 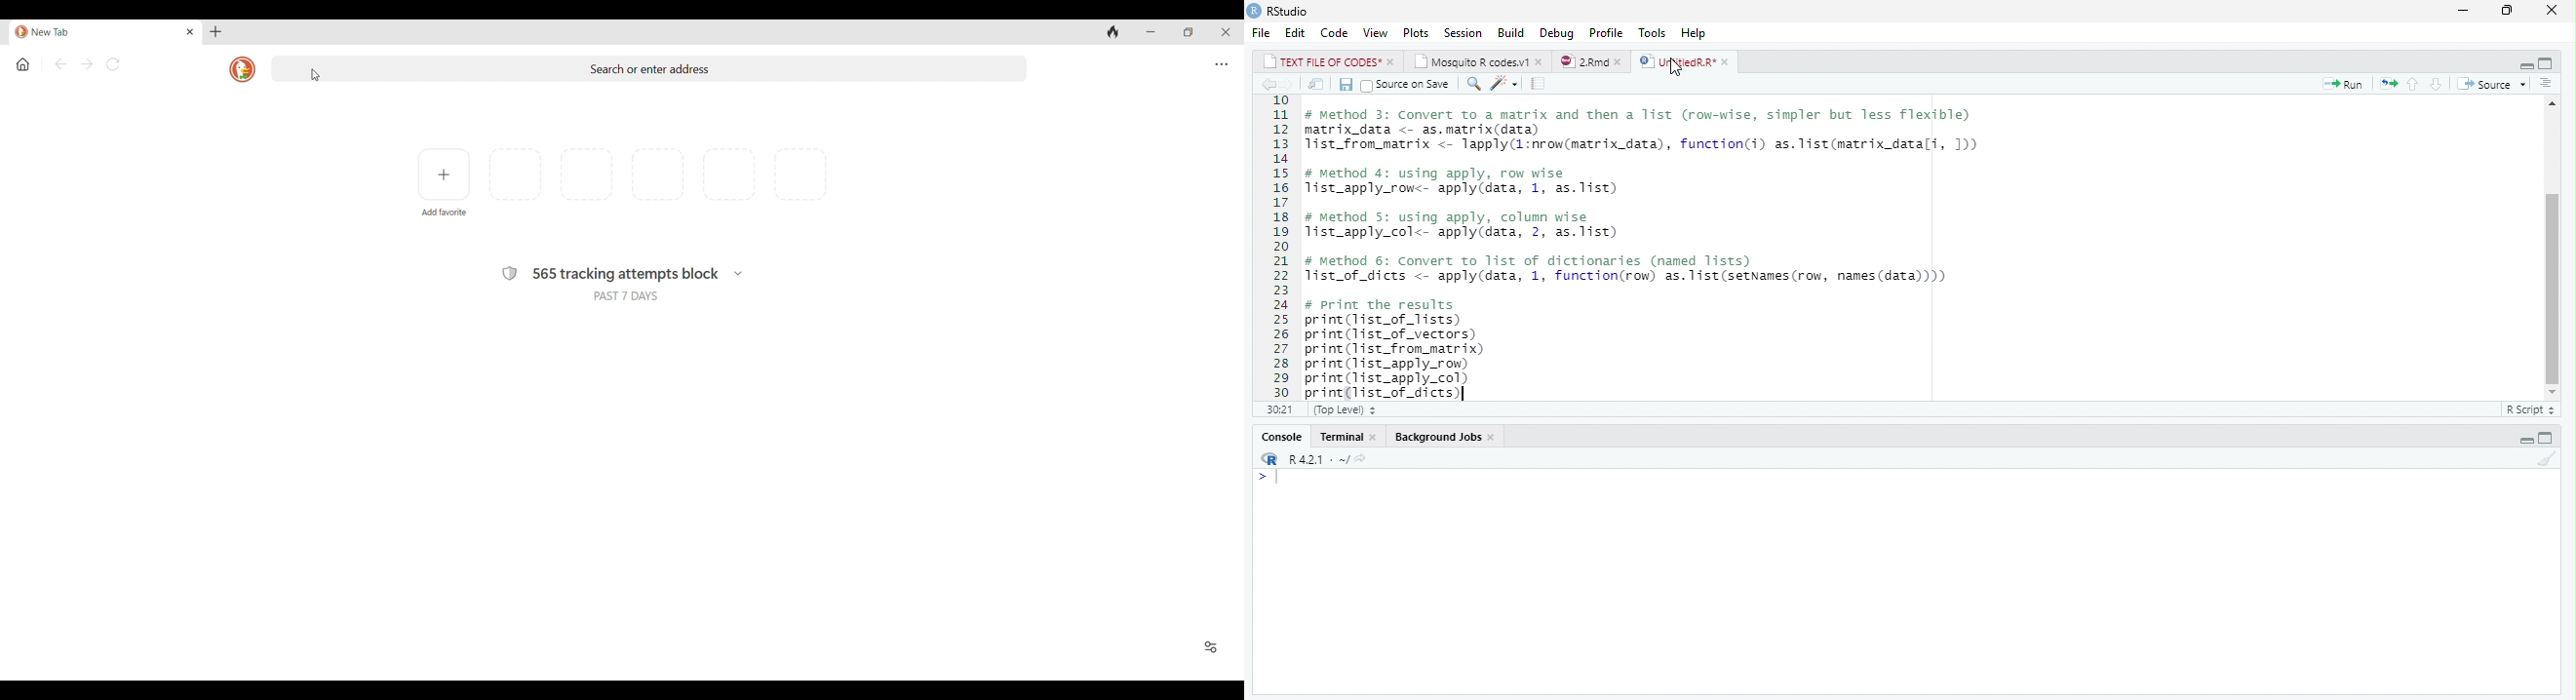 What do you see at coordinates (1278, 248) in the screenshot?
I see `Line number` at bounding box center [1278, 248].